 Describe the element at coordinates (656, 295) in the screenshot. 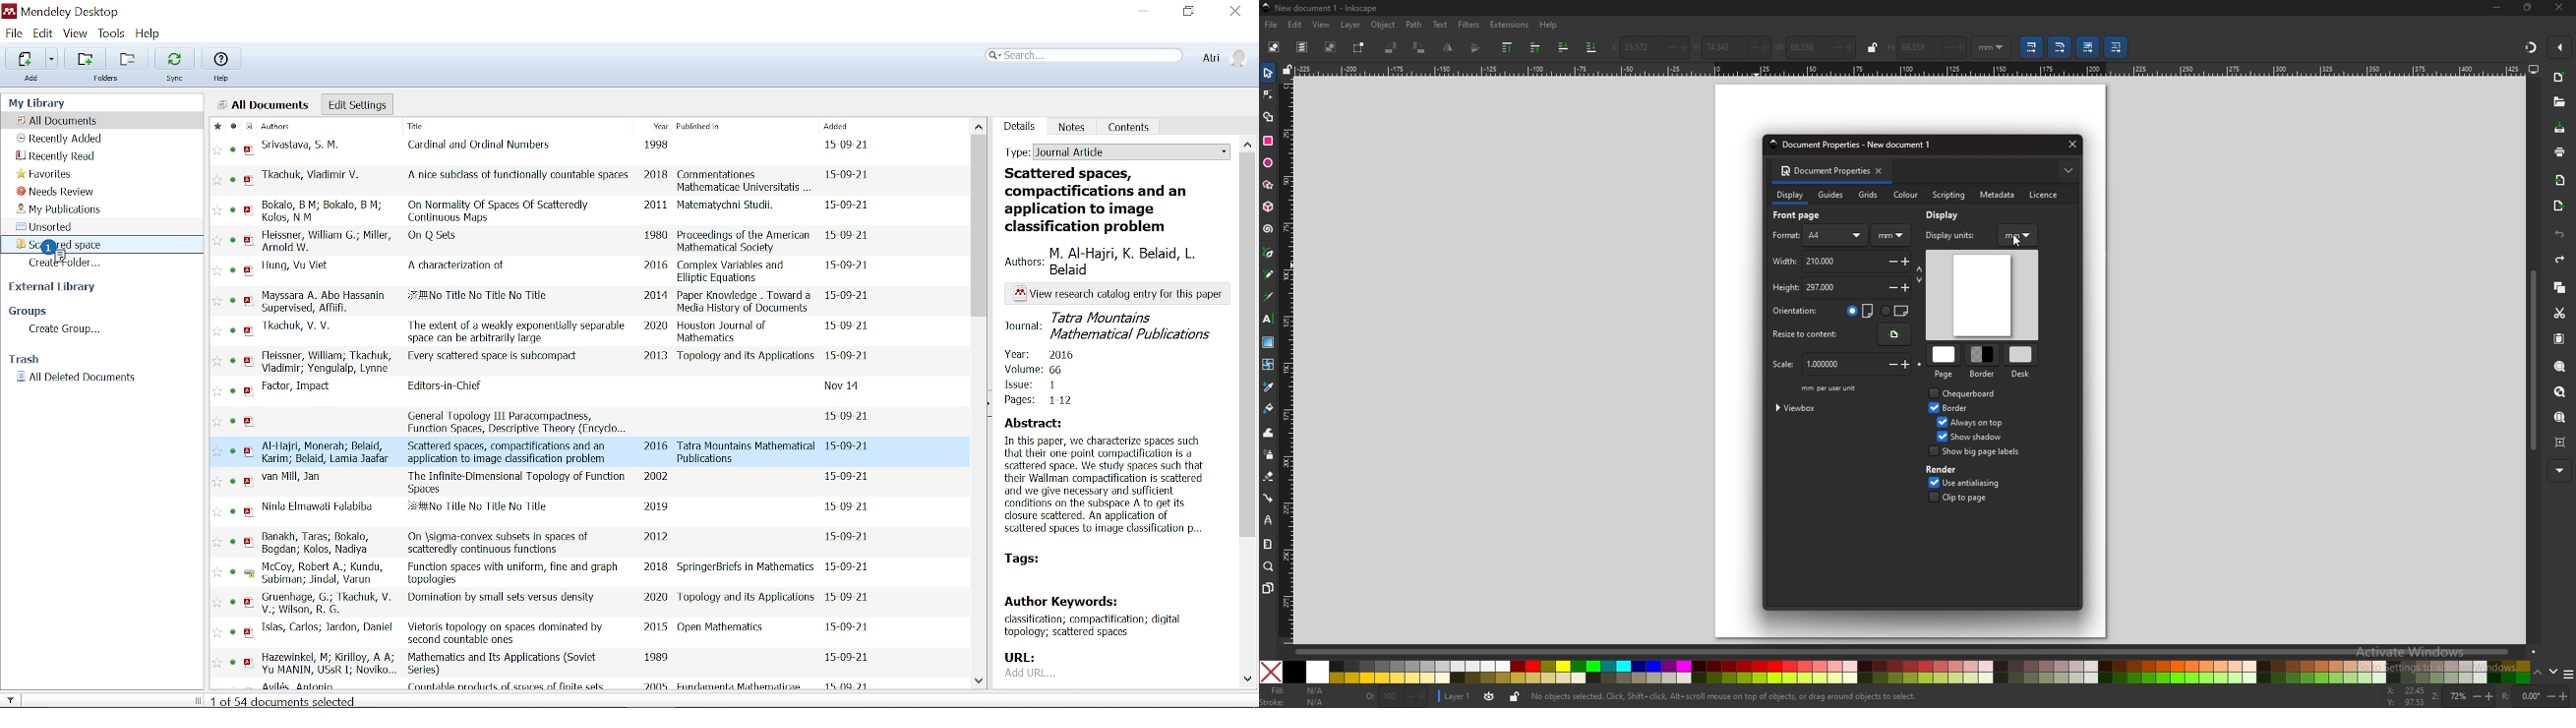

I see `2014` at that location.